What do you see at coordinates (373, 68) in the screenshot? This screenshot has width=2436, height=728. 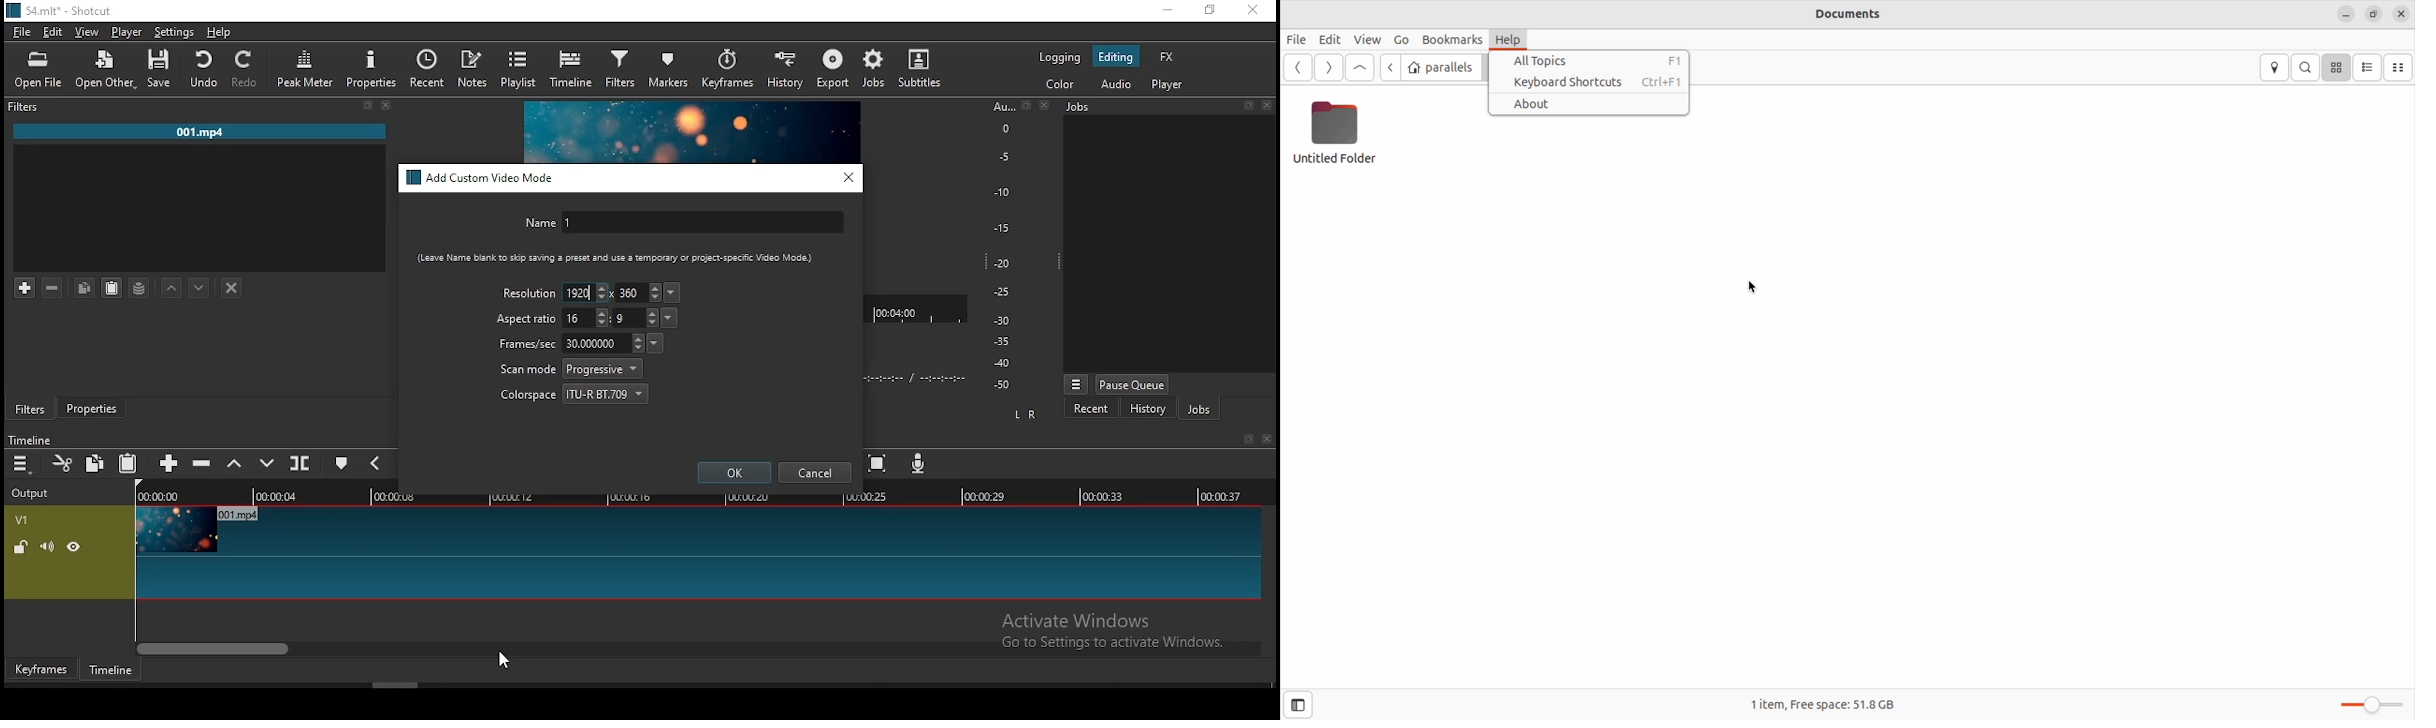 I see `properties` at bounding box center [373, 68].